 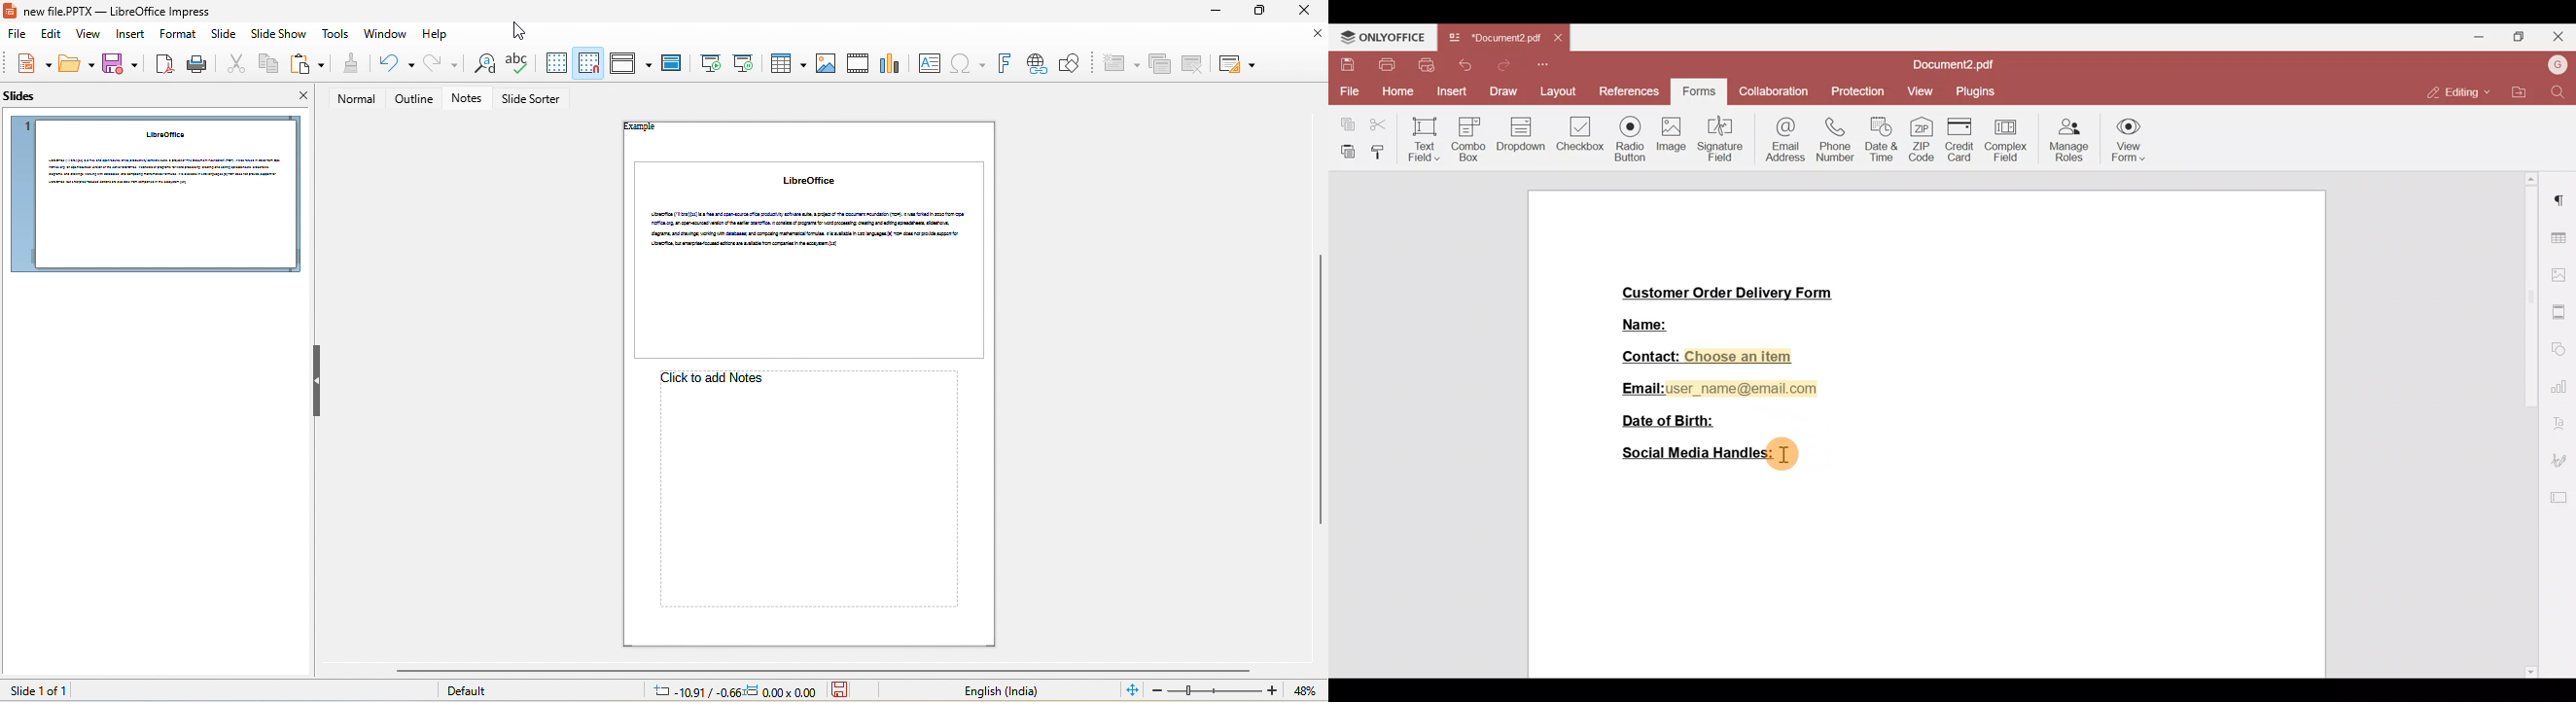 I want to click on duplicate slide, so click(x=1160, y=65).